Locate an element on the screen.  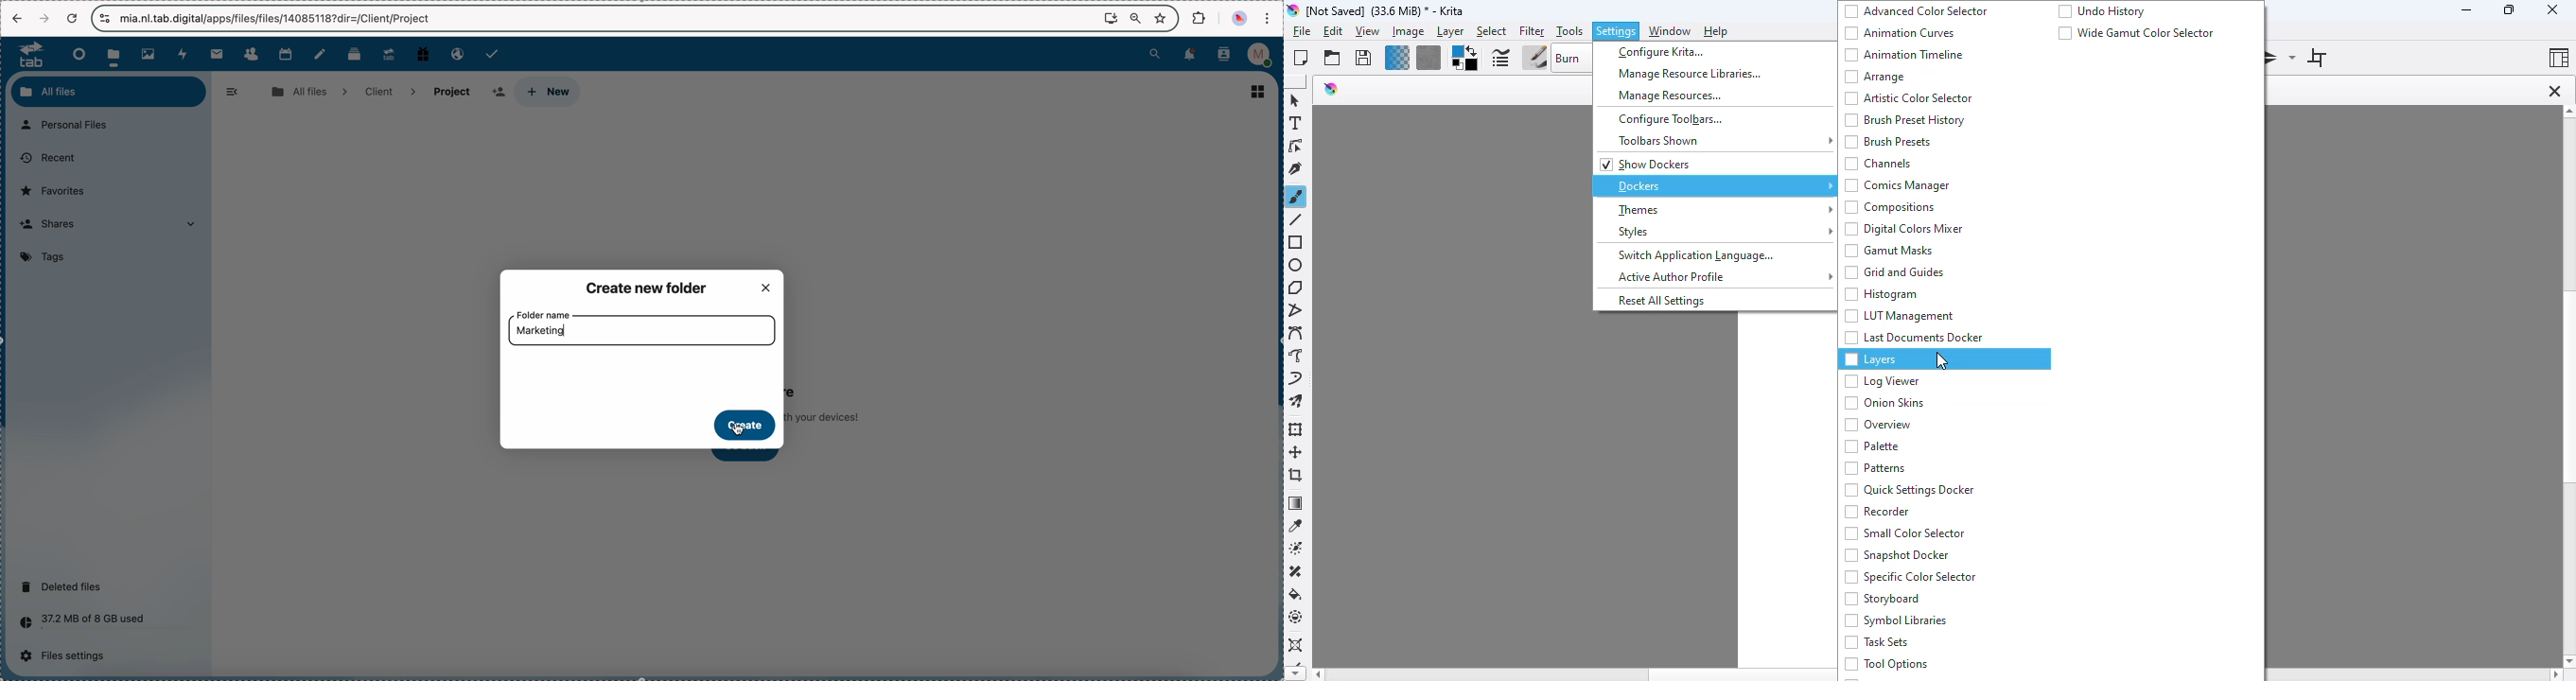
bezier curve tool is located at coordinates (1297, 334).